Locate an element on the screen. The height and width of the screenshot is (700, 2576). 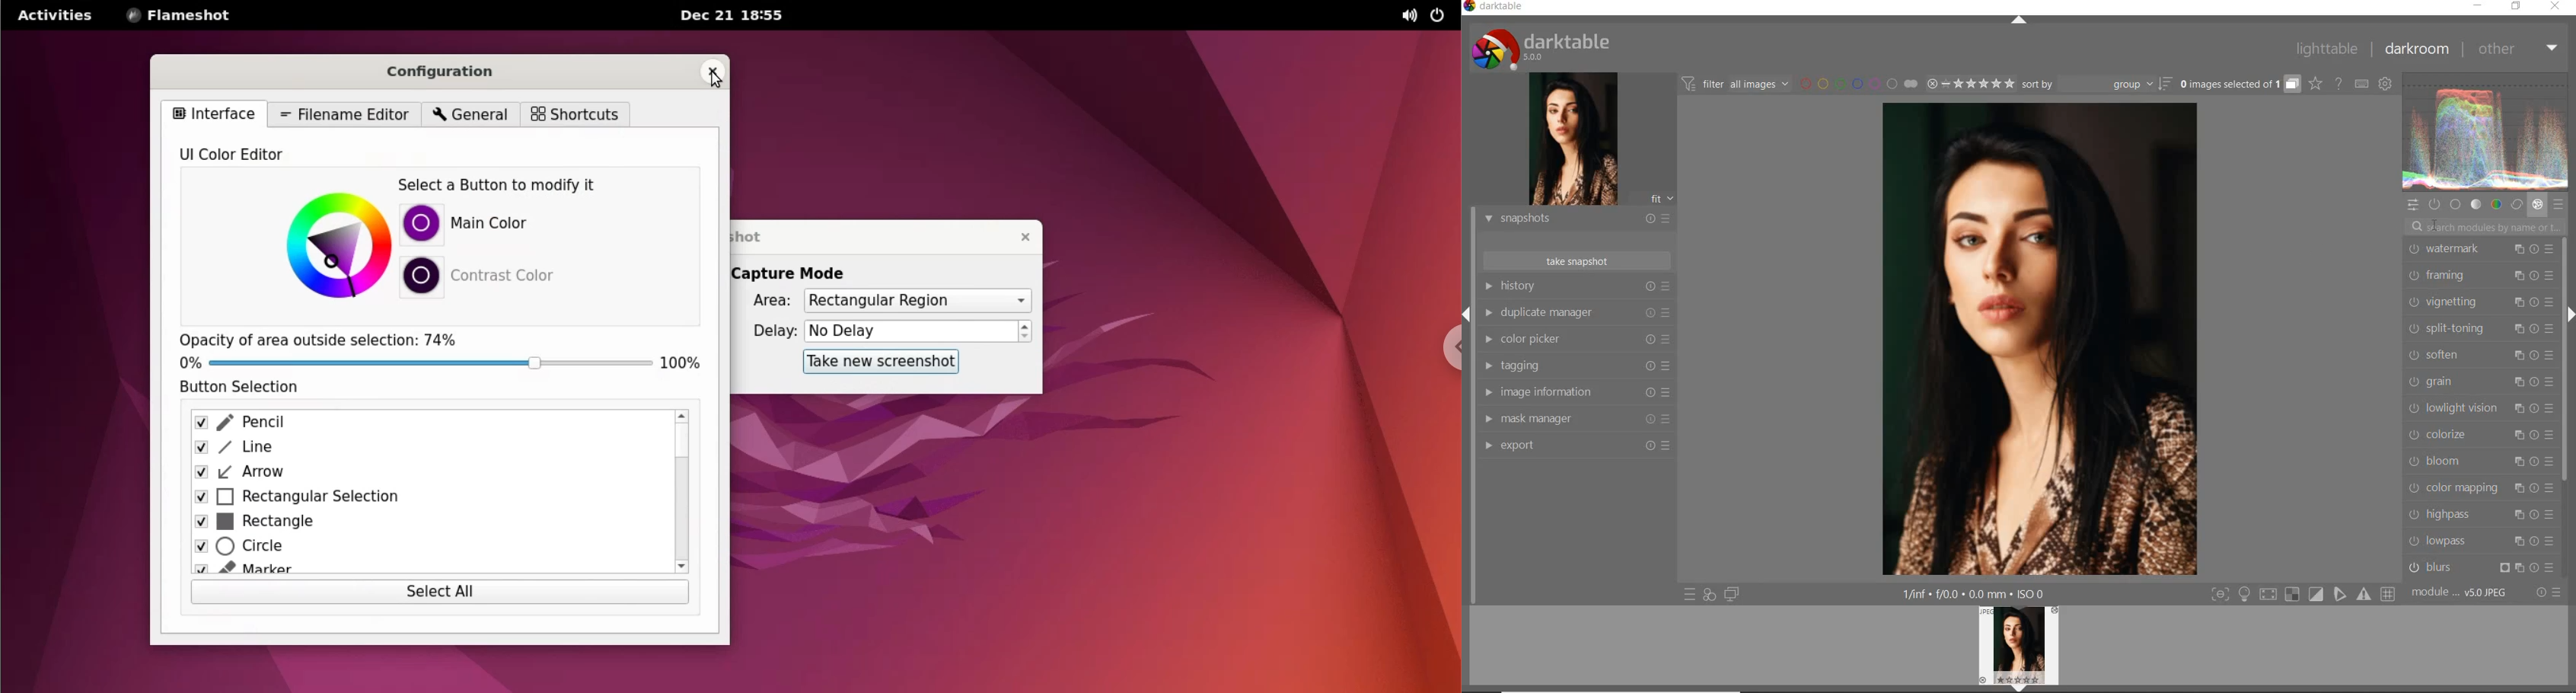
module..v50JPEG is located at coordinates (2459, 591).